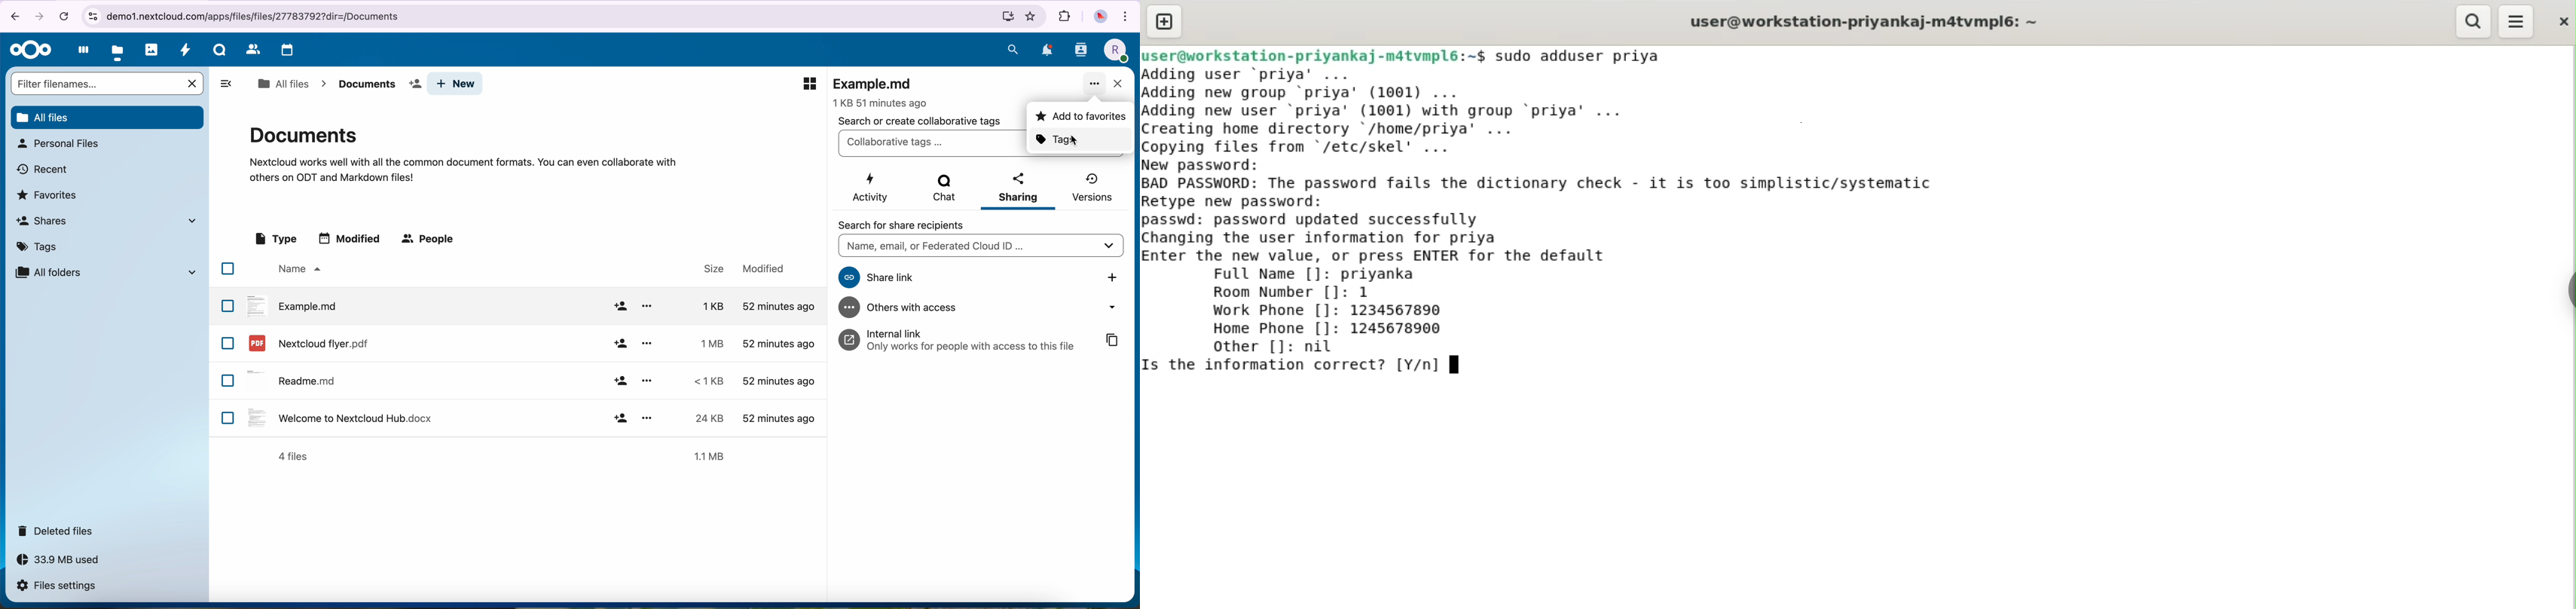 The image size is (2576, 616). I want to click on options, so click(646, 416).